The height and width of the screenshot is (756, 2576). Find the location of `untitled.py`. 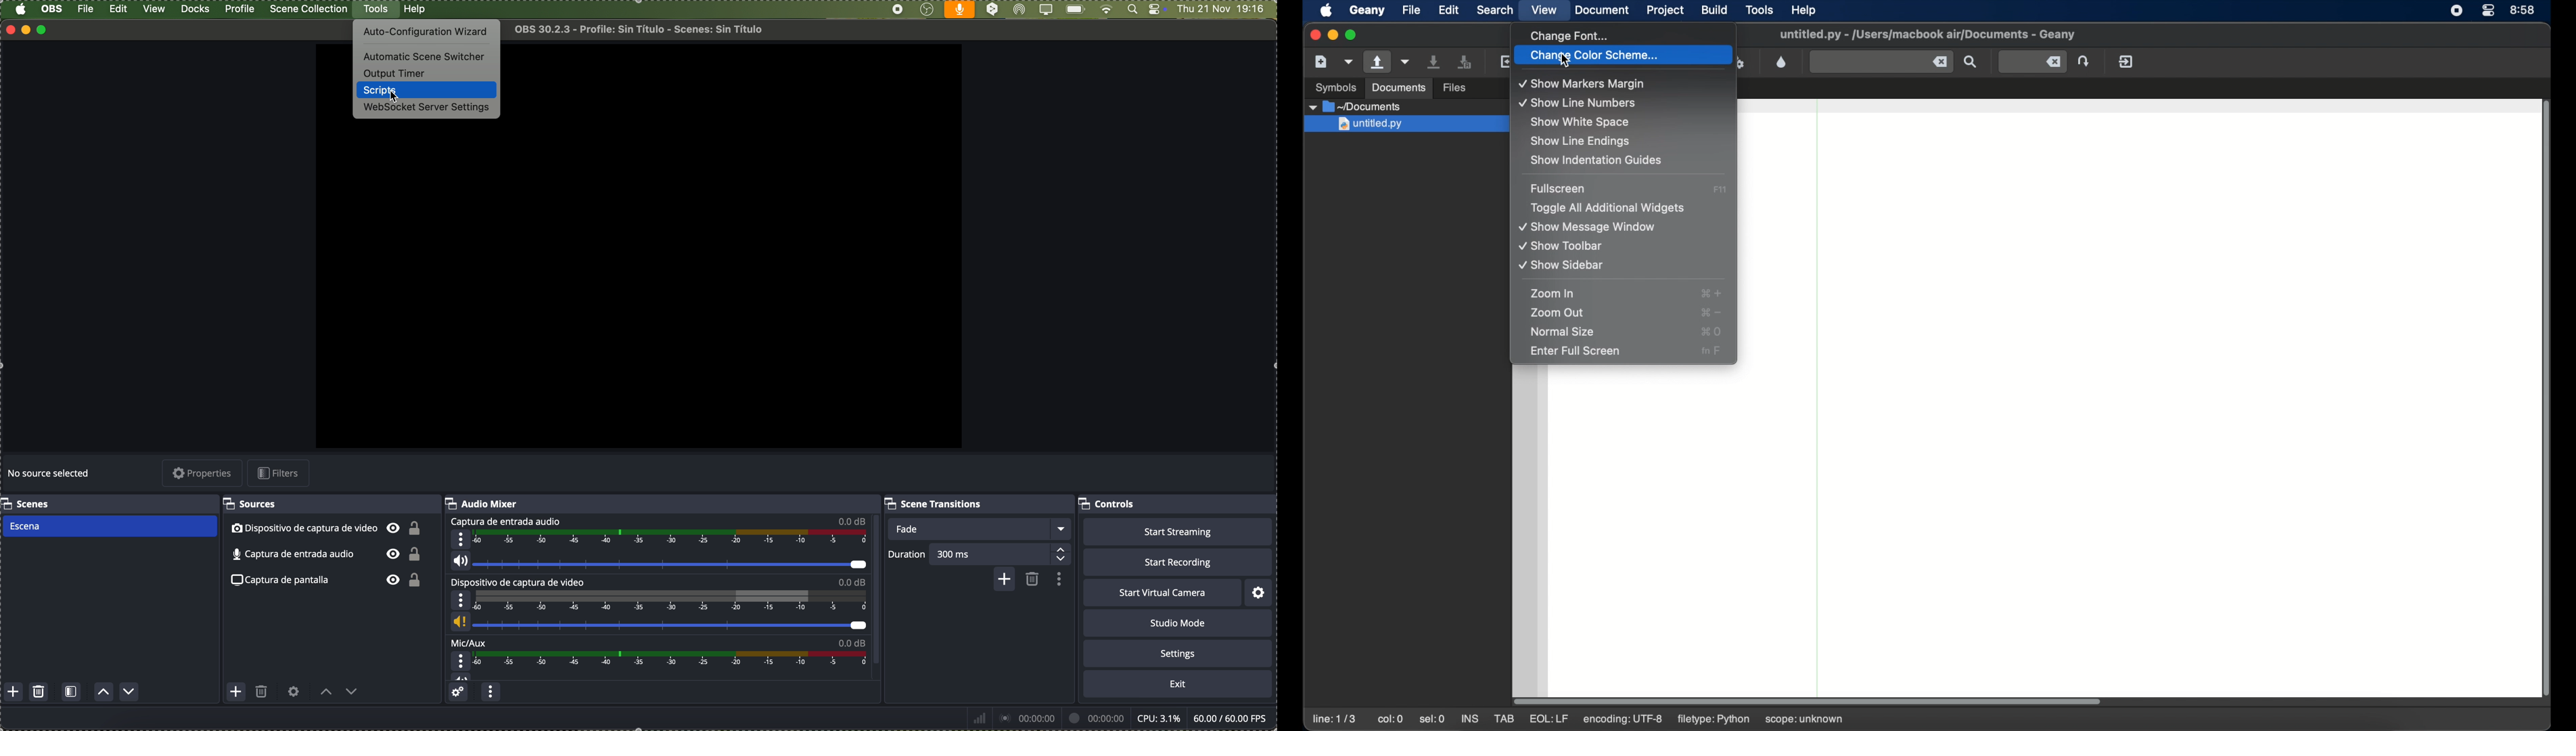

untitled.py is located at coordinates (1406, 125).